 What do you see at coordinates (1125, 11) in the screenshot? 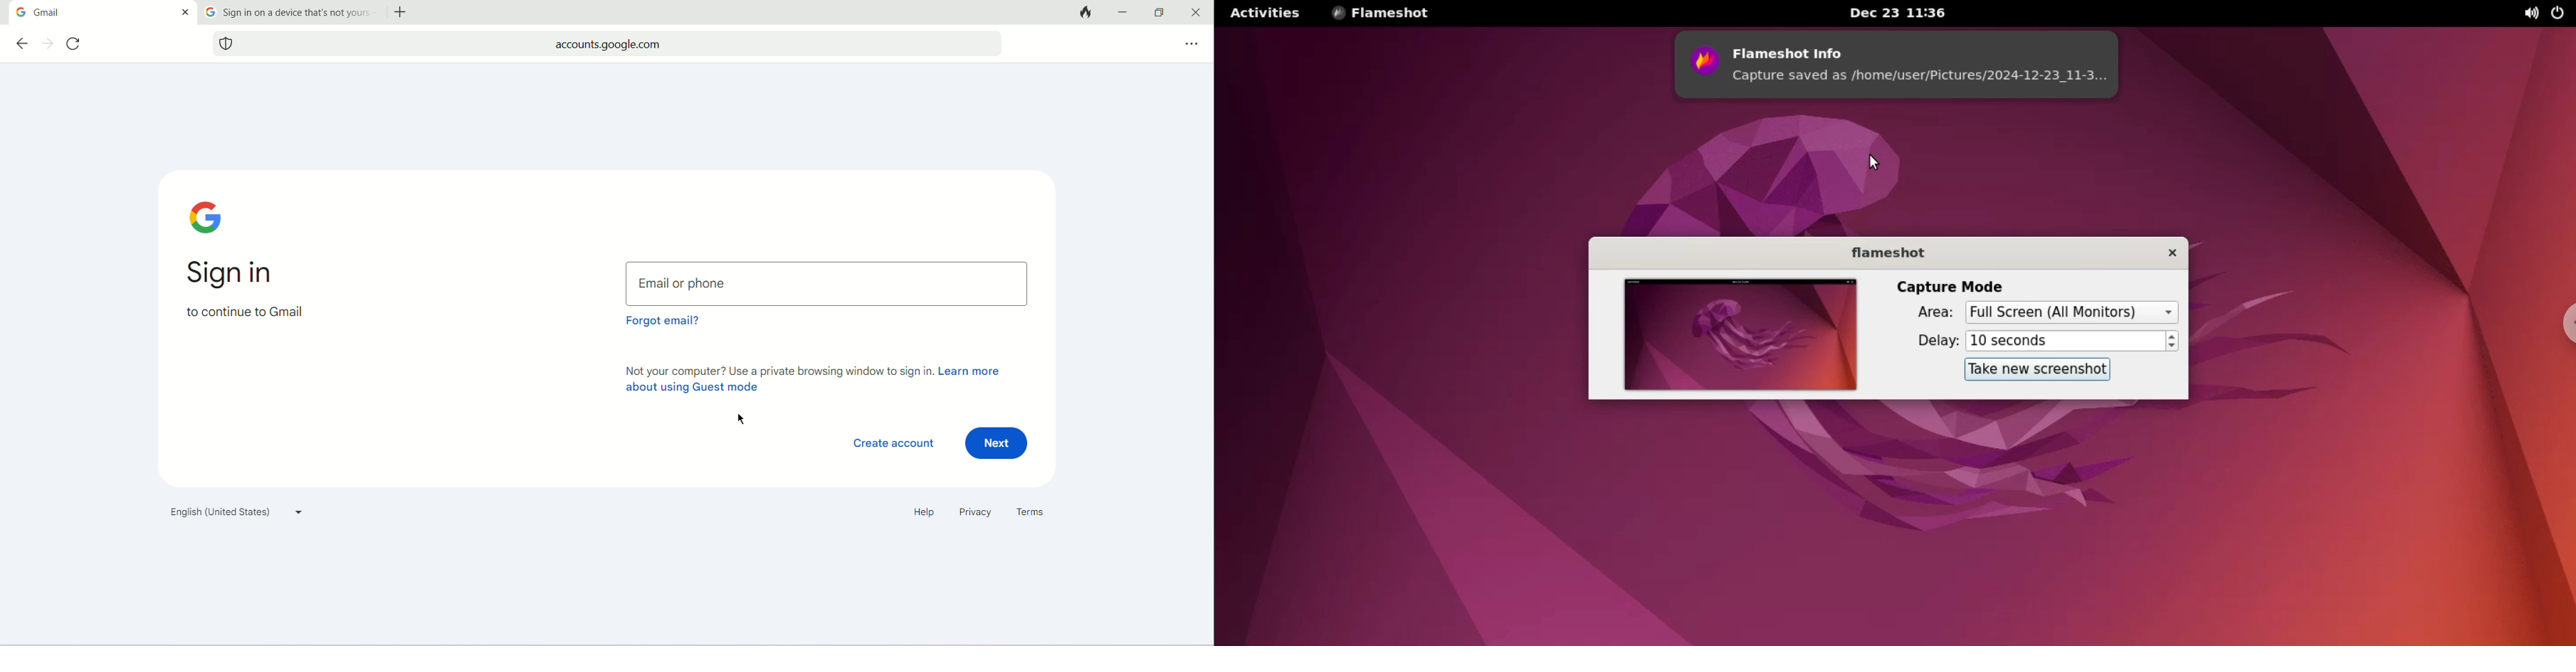
I see `minimize` at bounding box center [1125, 11].